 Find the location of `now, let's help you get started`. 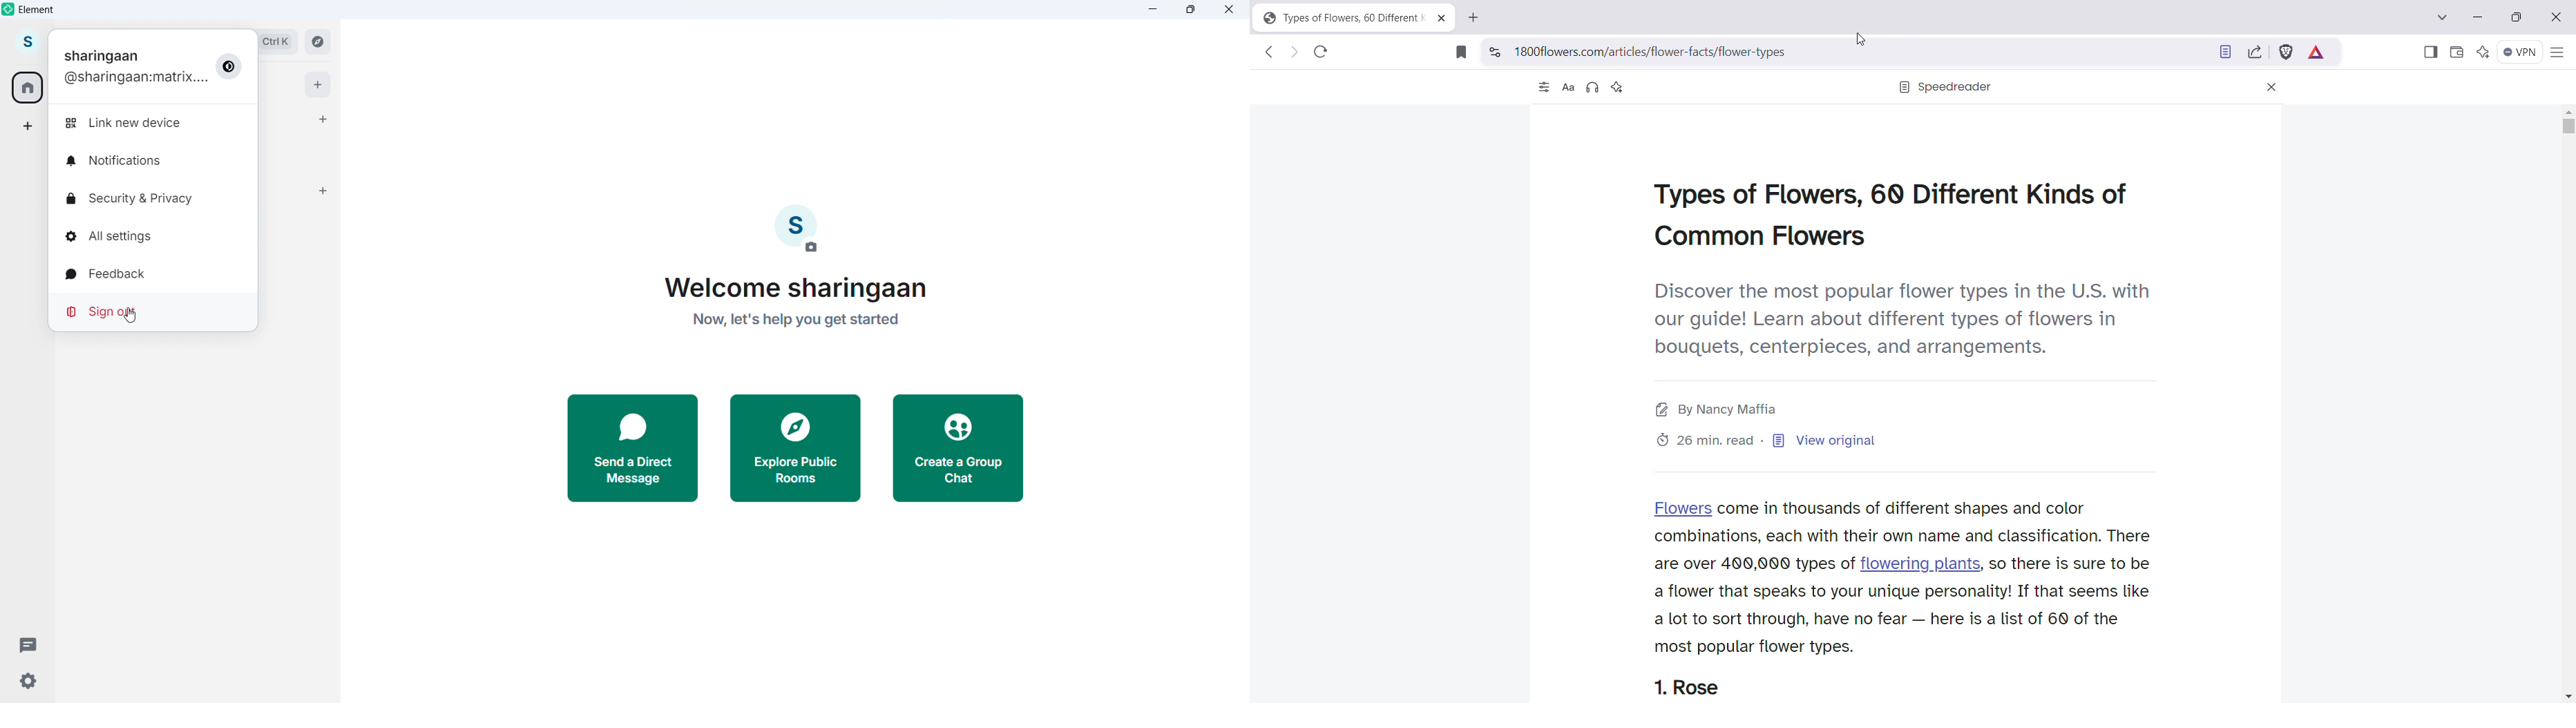

now, let's help you get started is located at coordinates (796, 325).